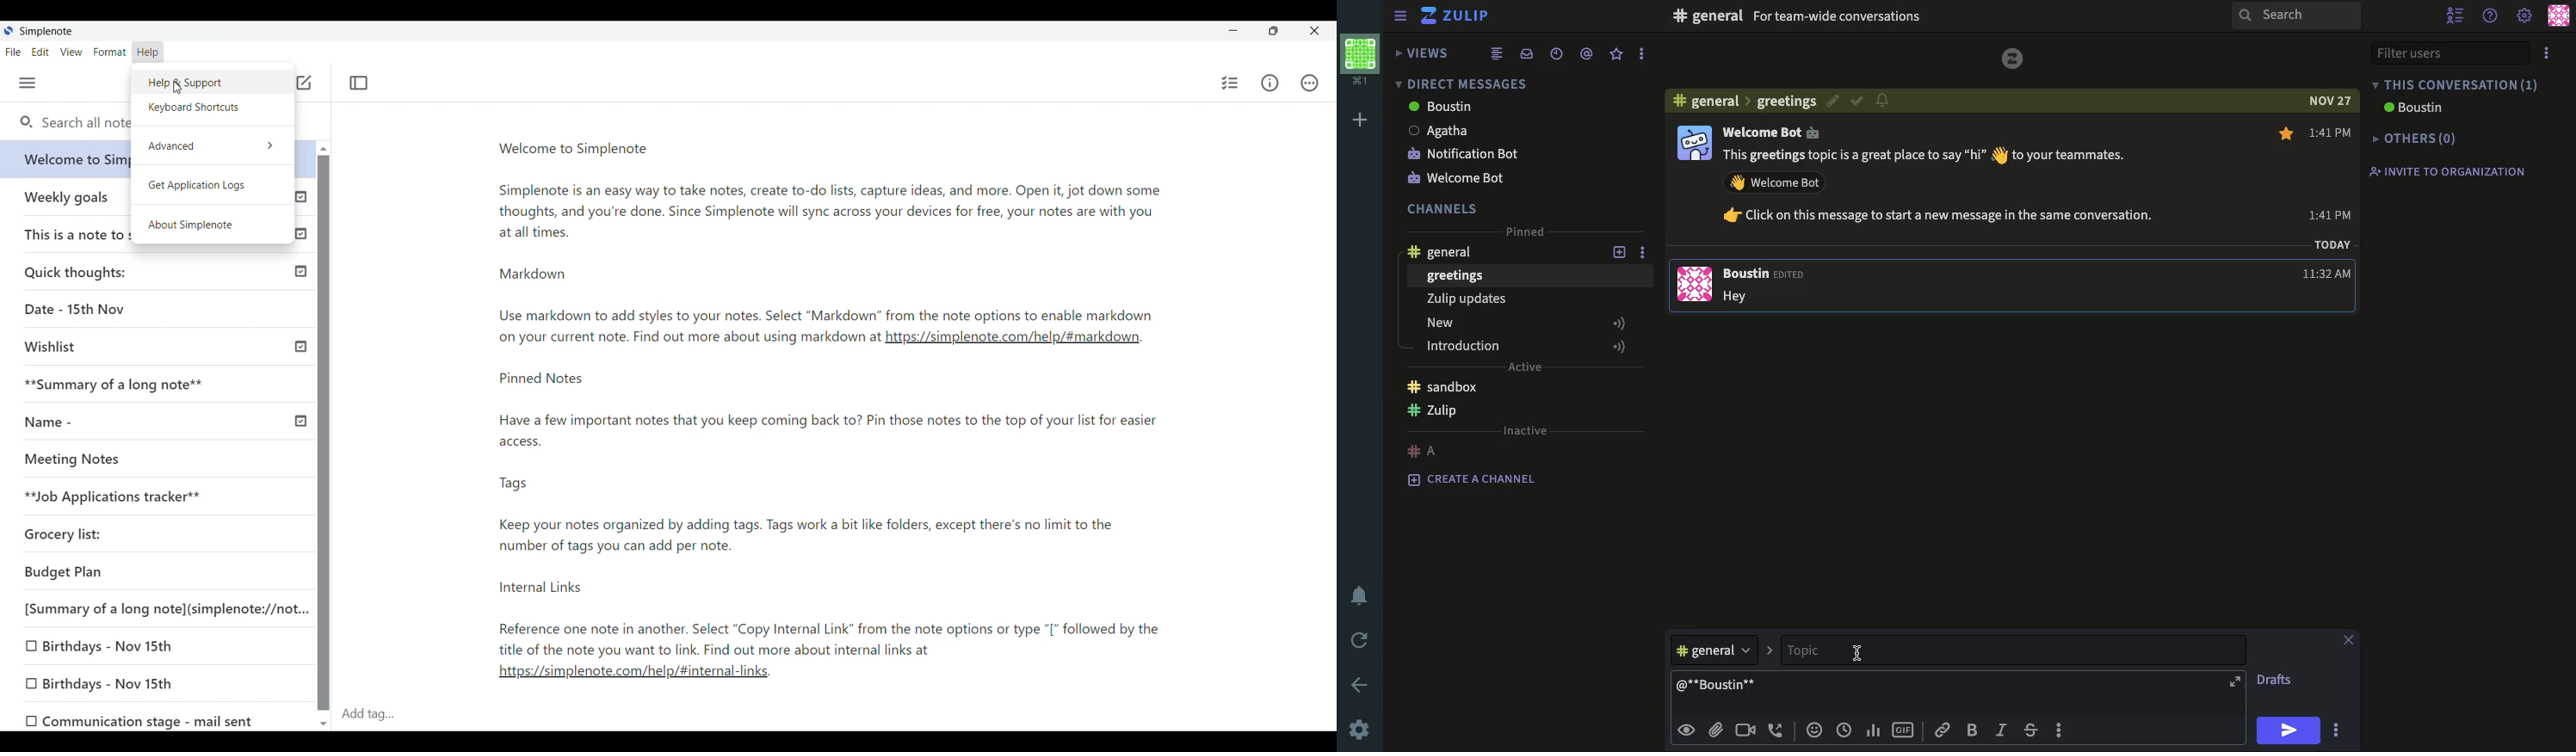 The image size is (2576, 756). What do you see at coordinates (1639, 54) in the screenshot?
I see `options` at bounding box center [1639, 54].